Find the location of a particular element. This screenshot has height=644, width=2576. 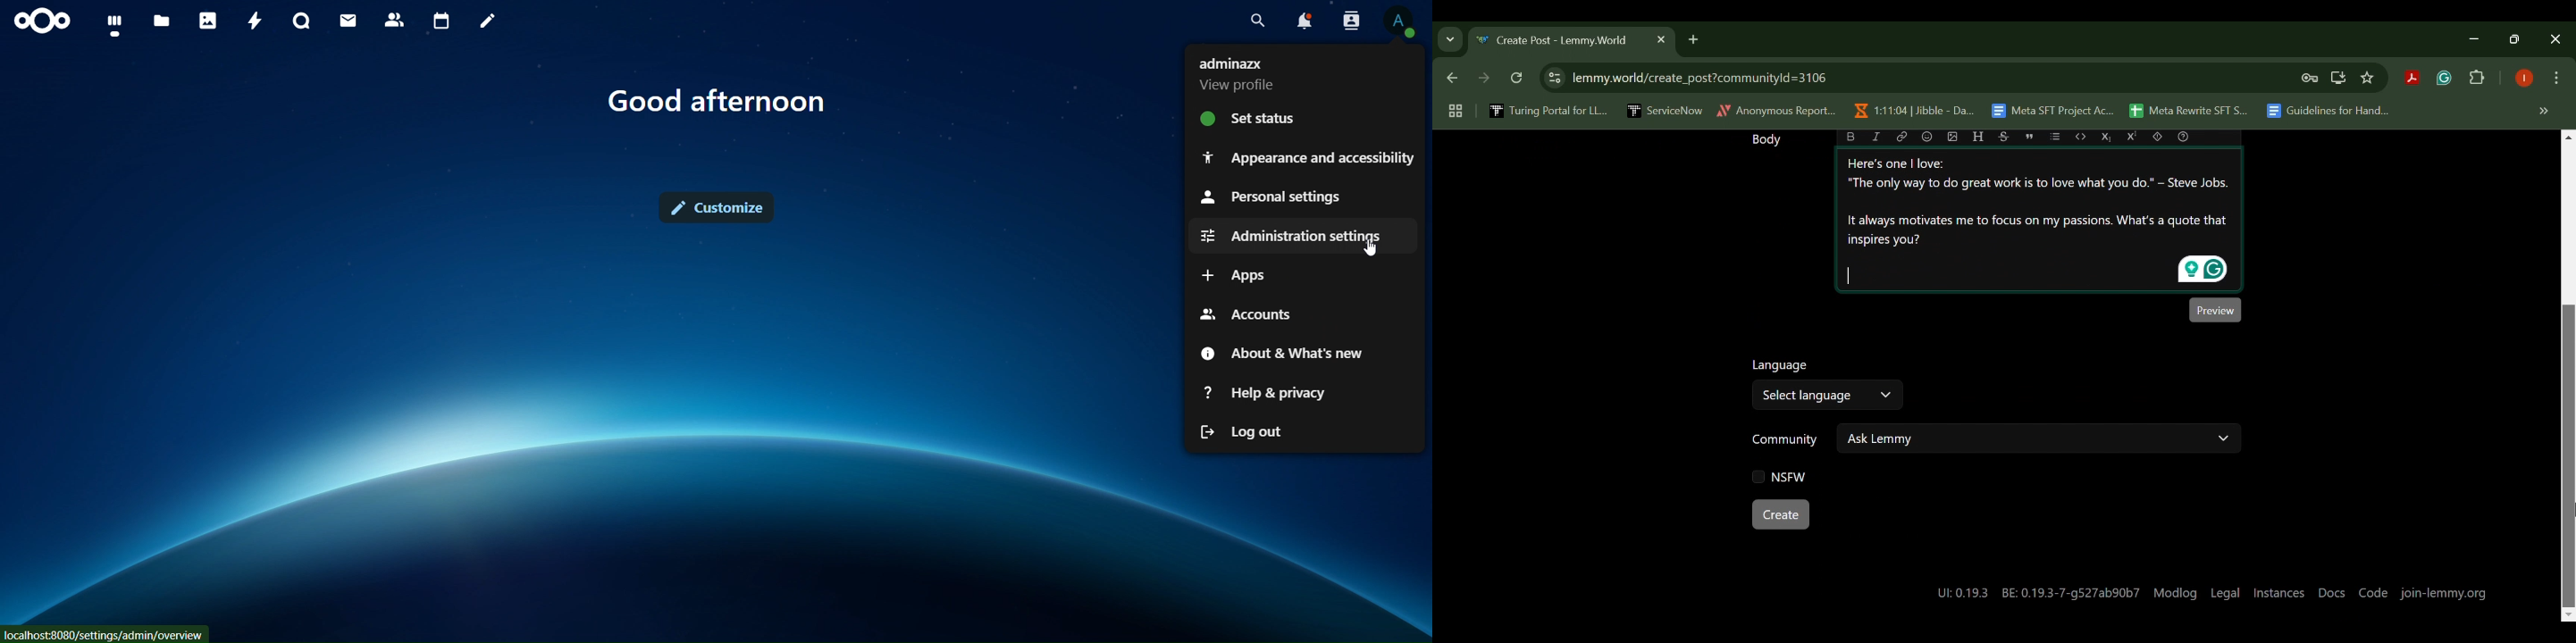

photos is located at coordinates (209, 21).